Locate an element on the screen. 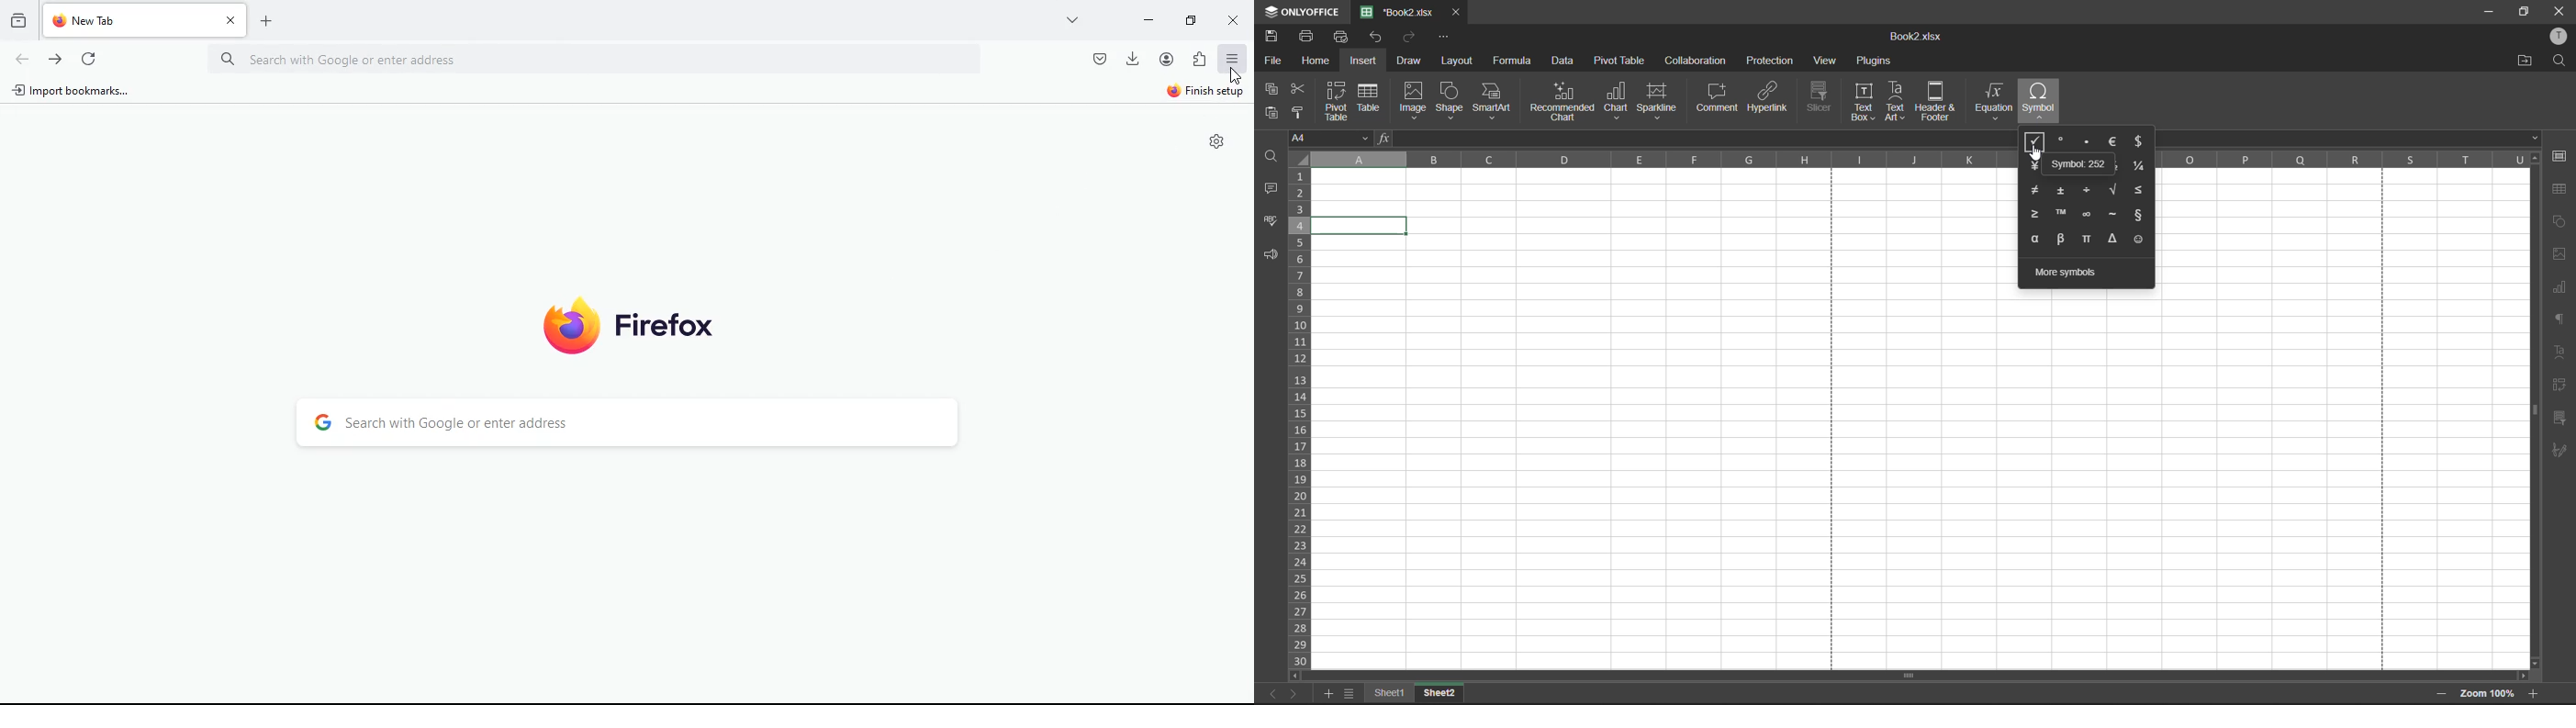 The image size is (2576, 728). paste is located at coordinates (1273, 114).